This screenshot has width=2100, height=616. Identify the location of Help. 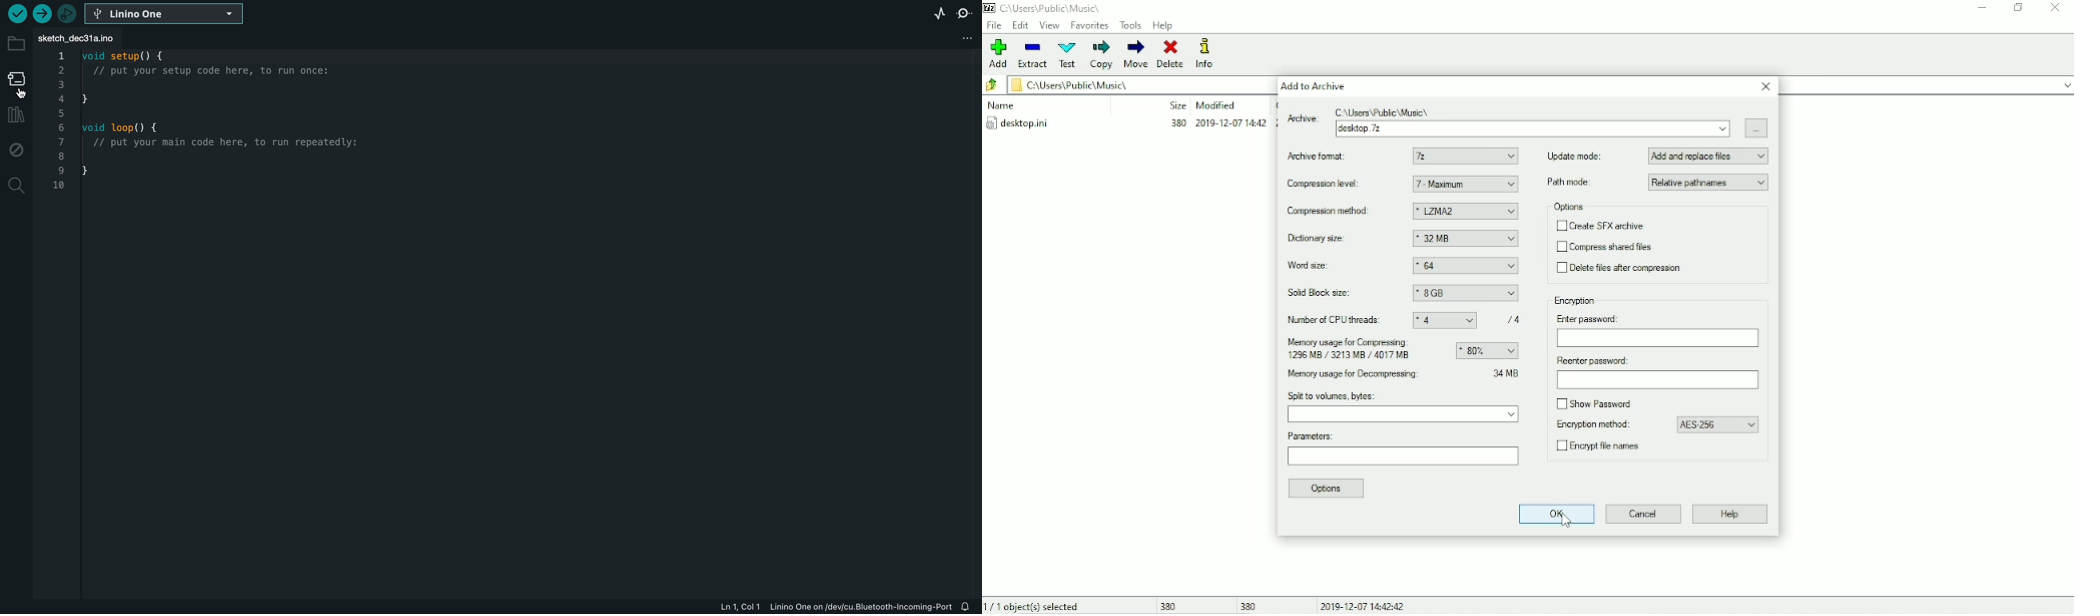
(1164, 25).